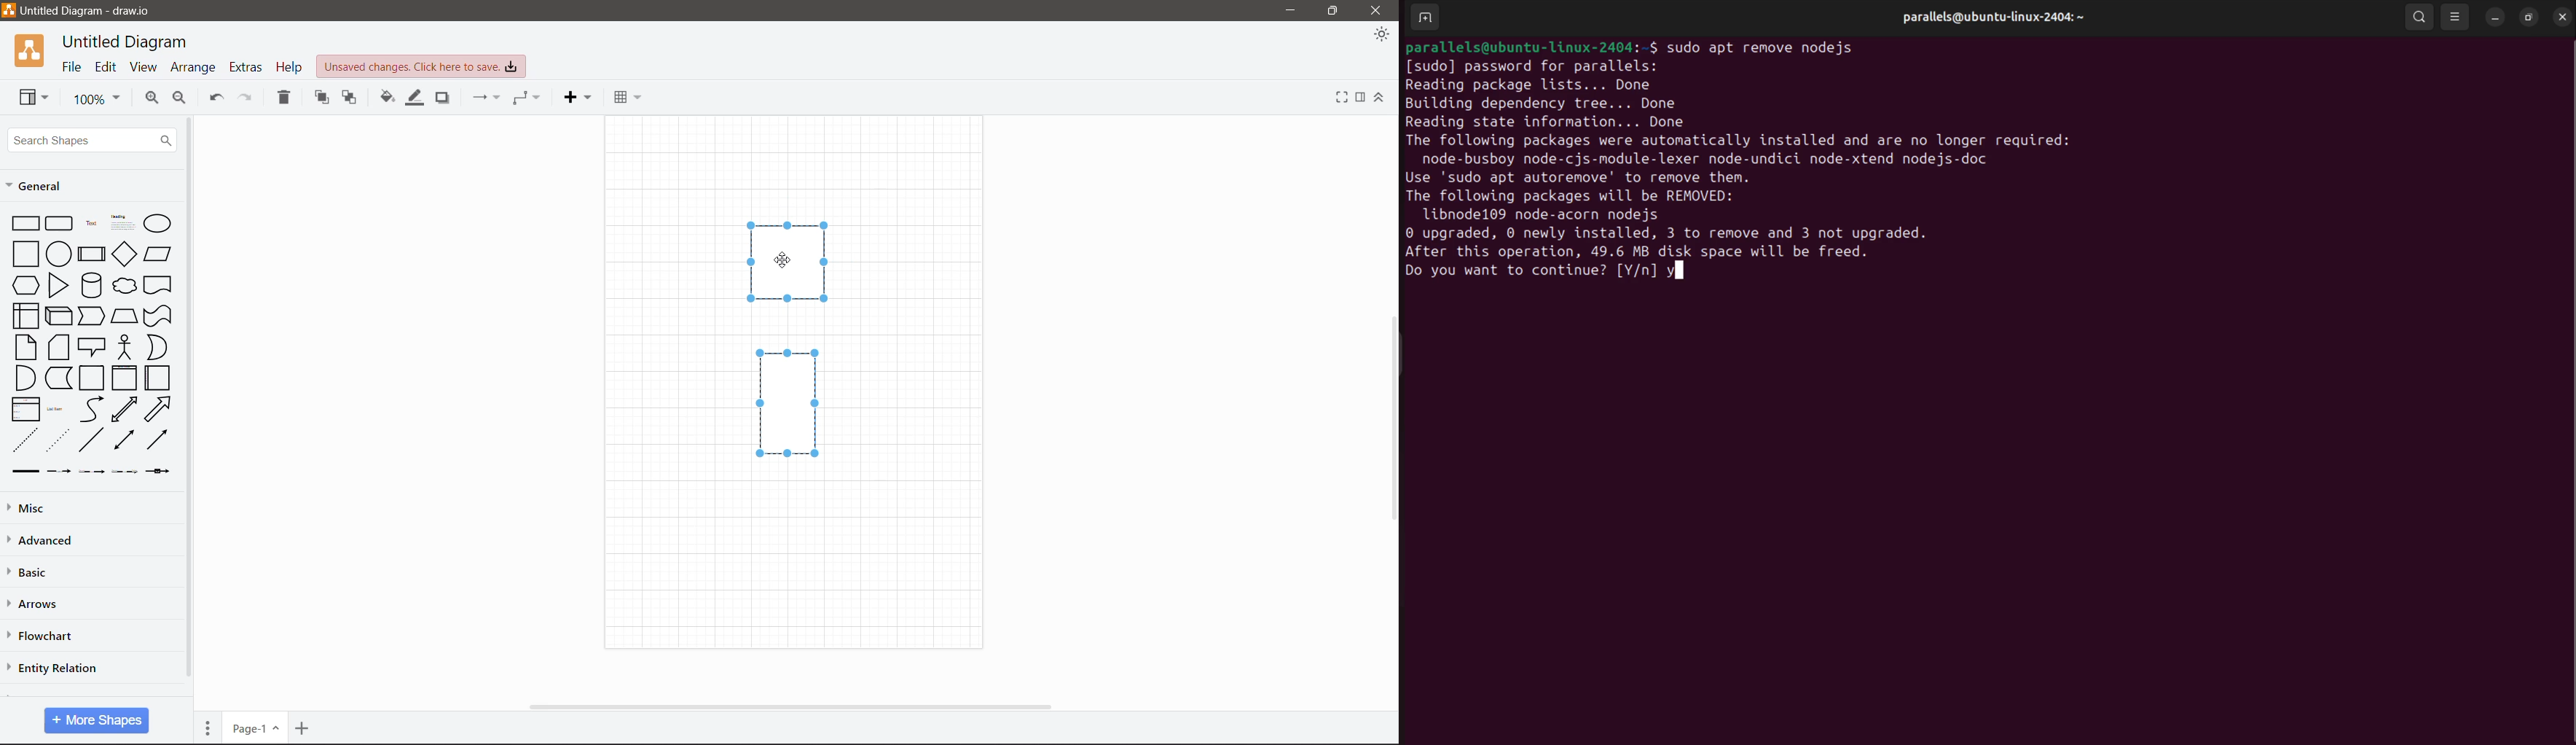  What do you see at coordinates (2454, 18) in the screenshot?
I see `view options` at bounding box center [2454, 18].